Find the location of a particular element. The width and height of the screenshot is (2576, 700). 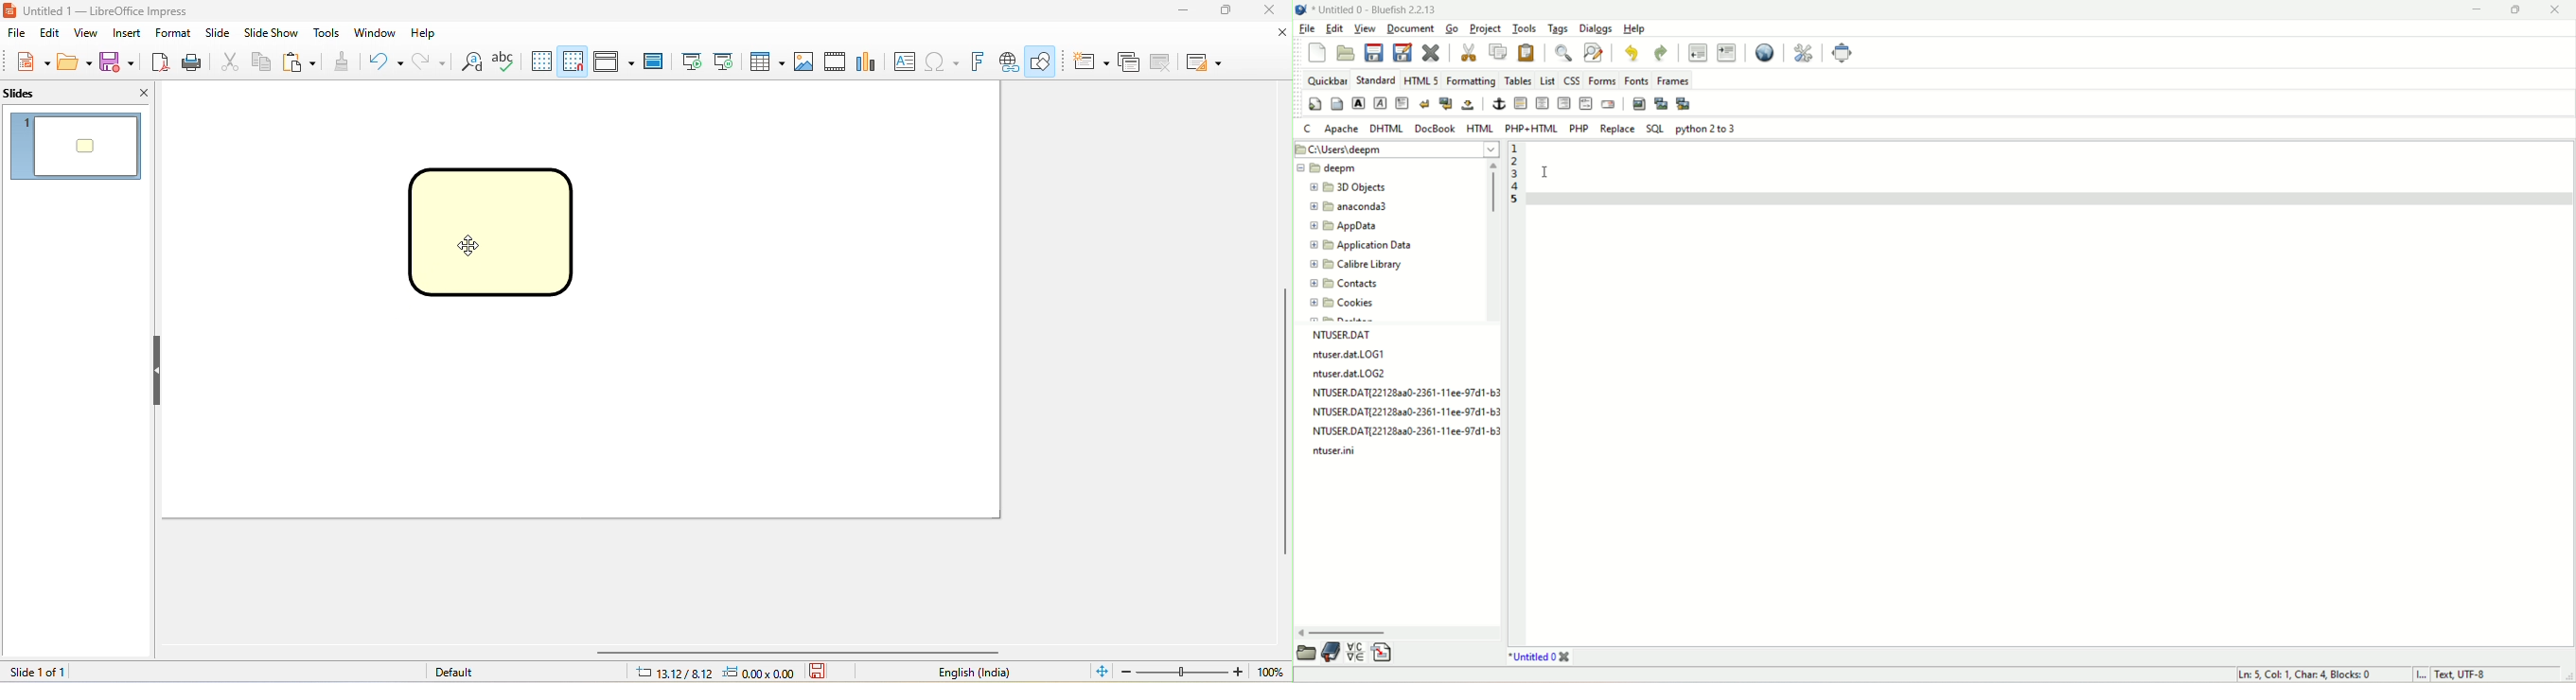

file is located at coordinates (1308, 29).